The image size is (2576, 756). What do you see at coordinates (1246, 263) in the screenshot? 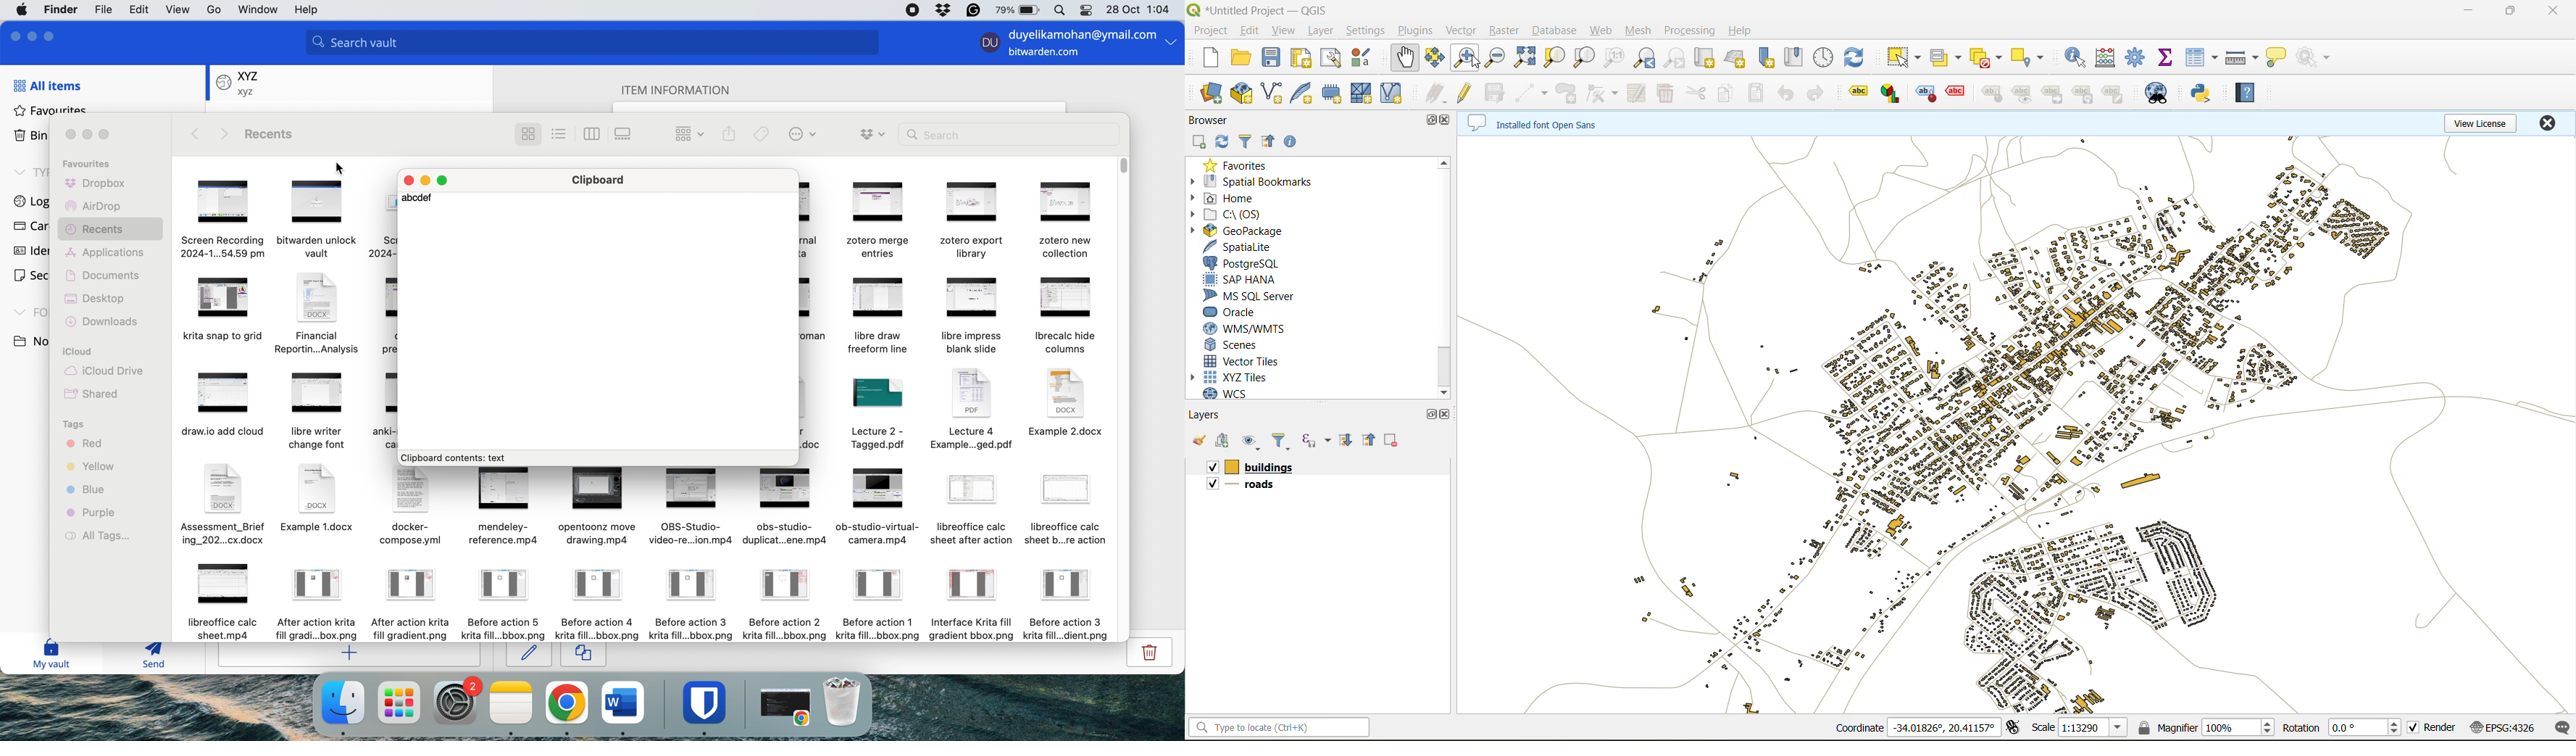
I see `postgresql` at bounding box center [1246, 263].